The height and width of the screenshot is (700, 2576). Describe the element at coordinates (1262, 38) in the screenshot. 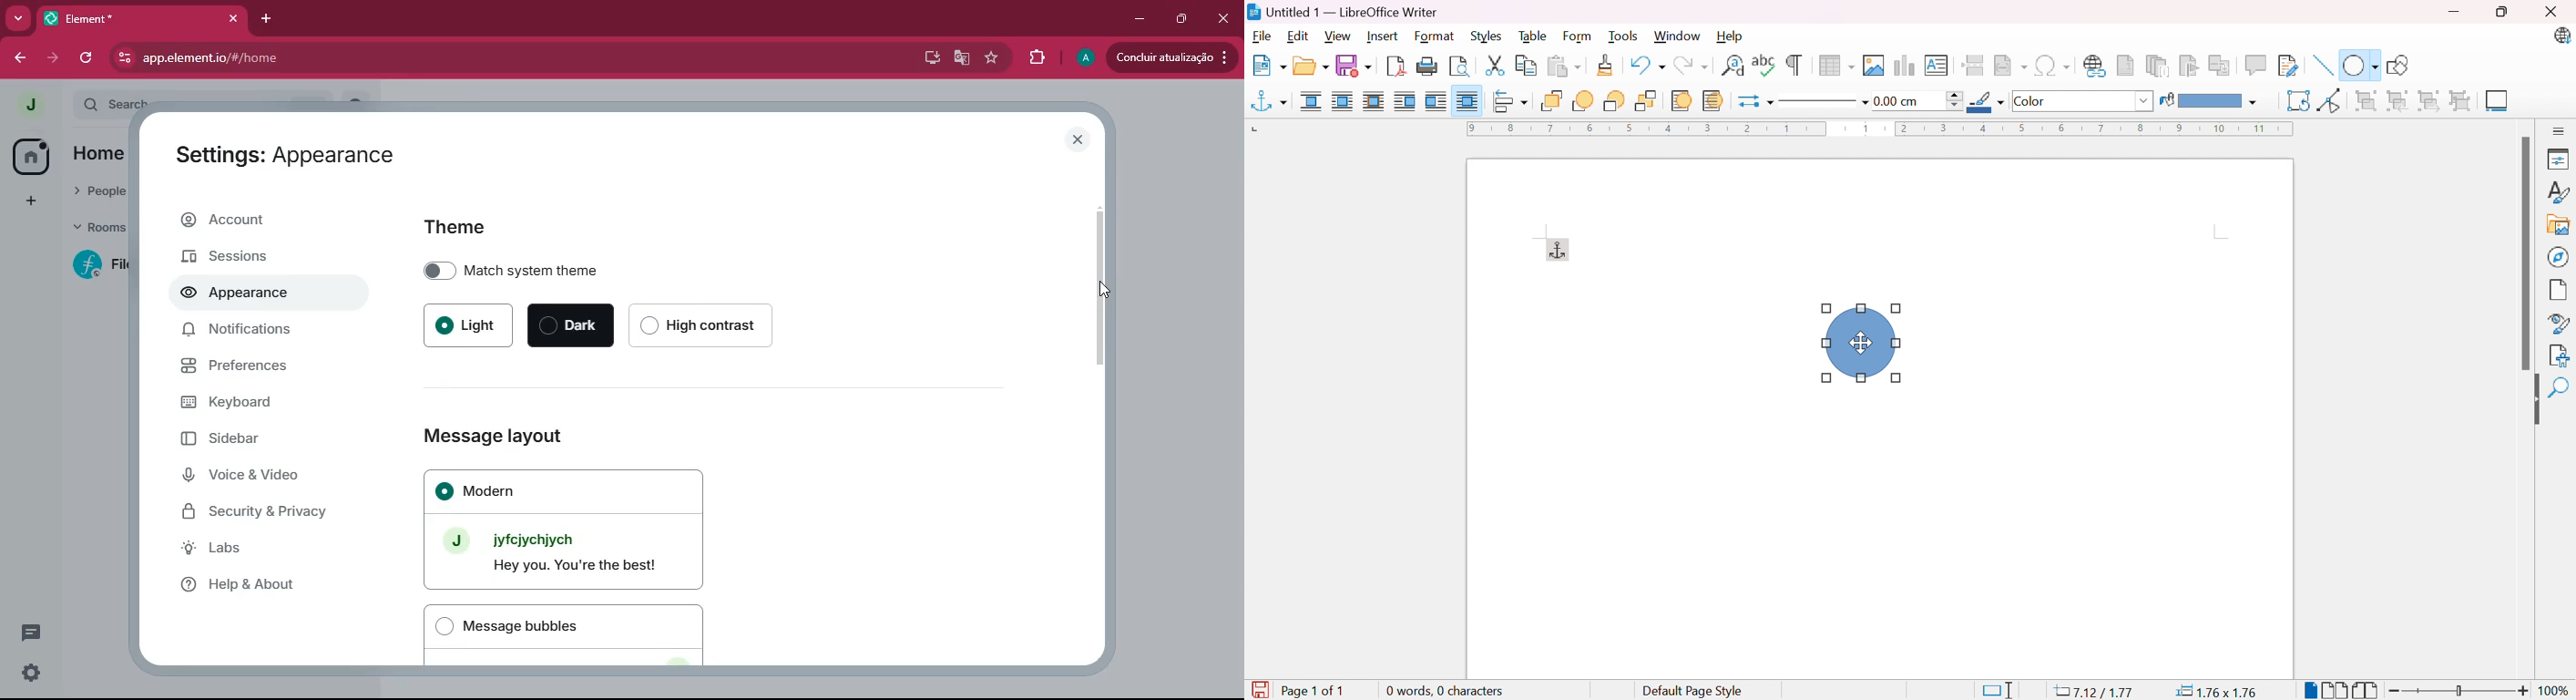

I see `File` at that location.